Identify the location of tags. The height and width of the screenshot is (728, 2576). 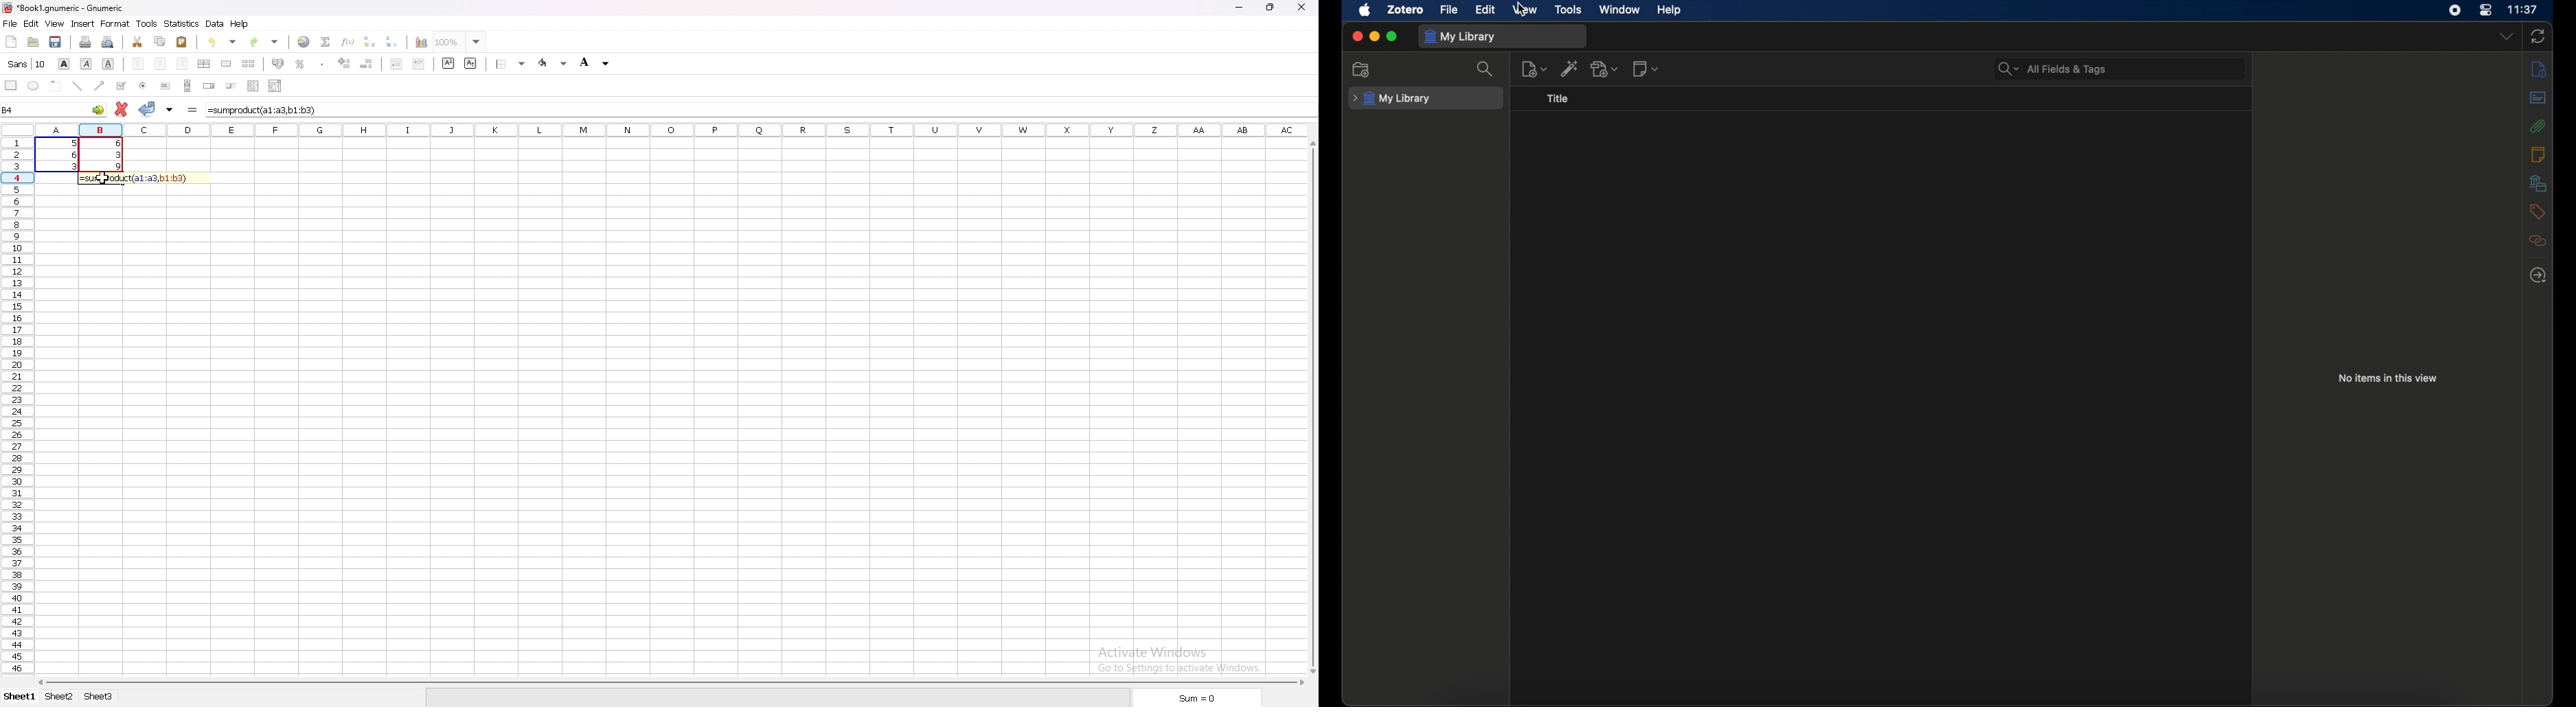
(2537, 211).